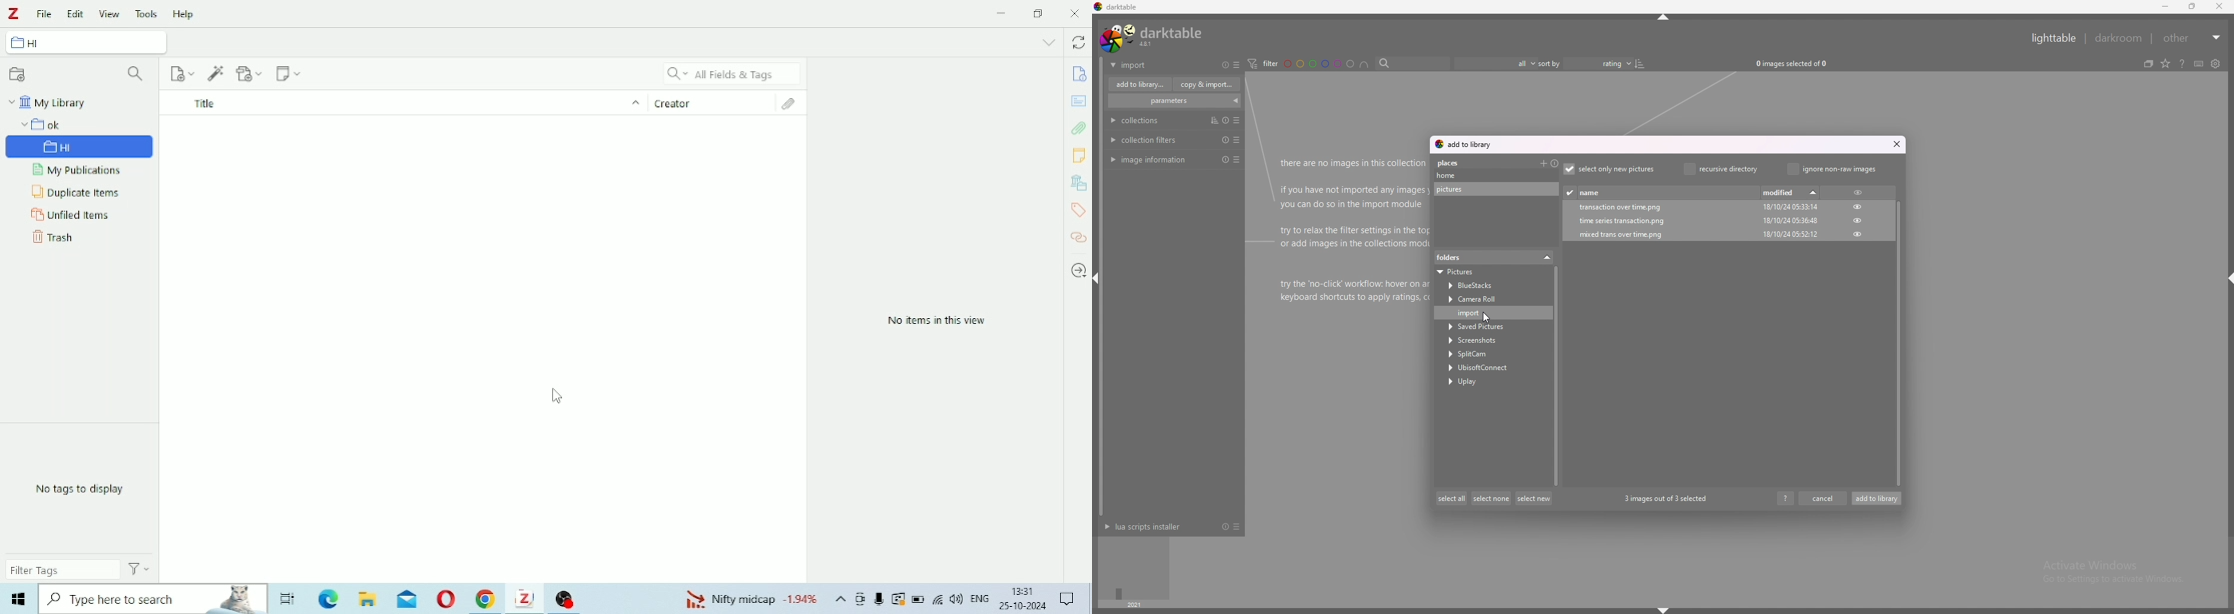 The image size is (2240, 616). I want to click on Battery, so click(918, 599).